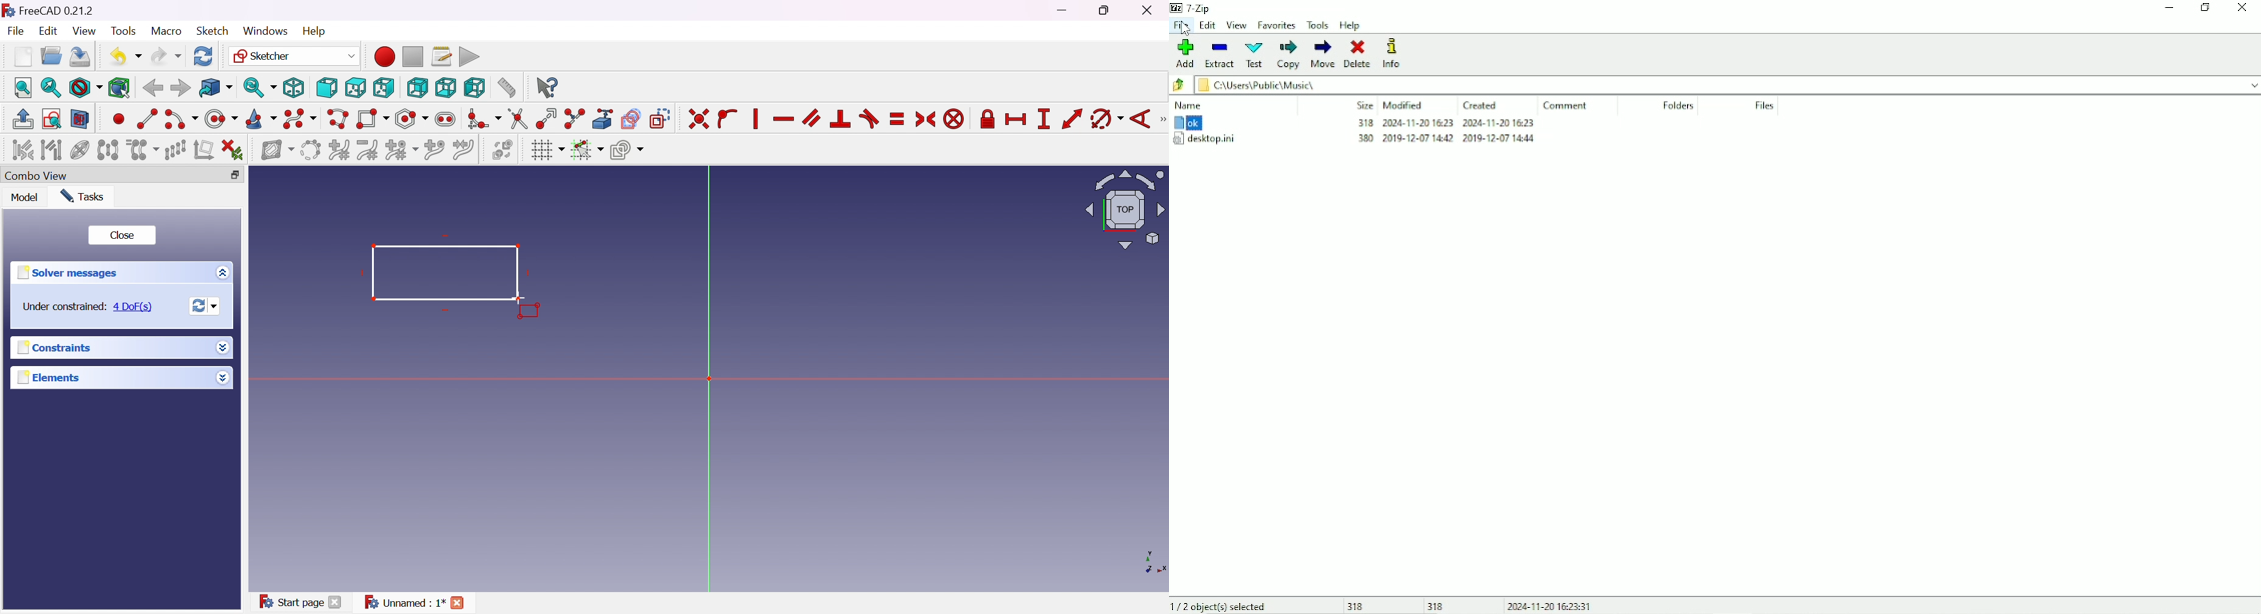 The width and height of the screenshot is (2268, 616). I want to click on Switch virtual space, so click(505, 150).